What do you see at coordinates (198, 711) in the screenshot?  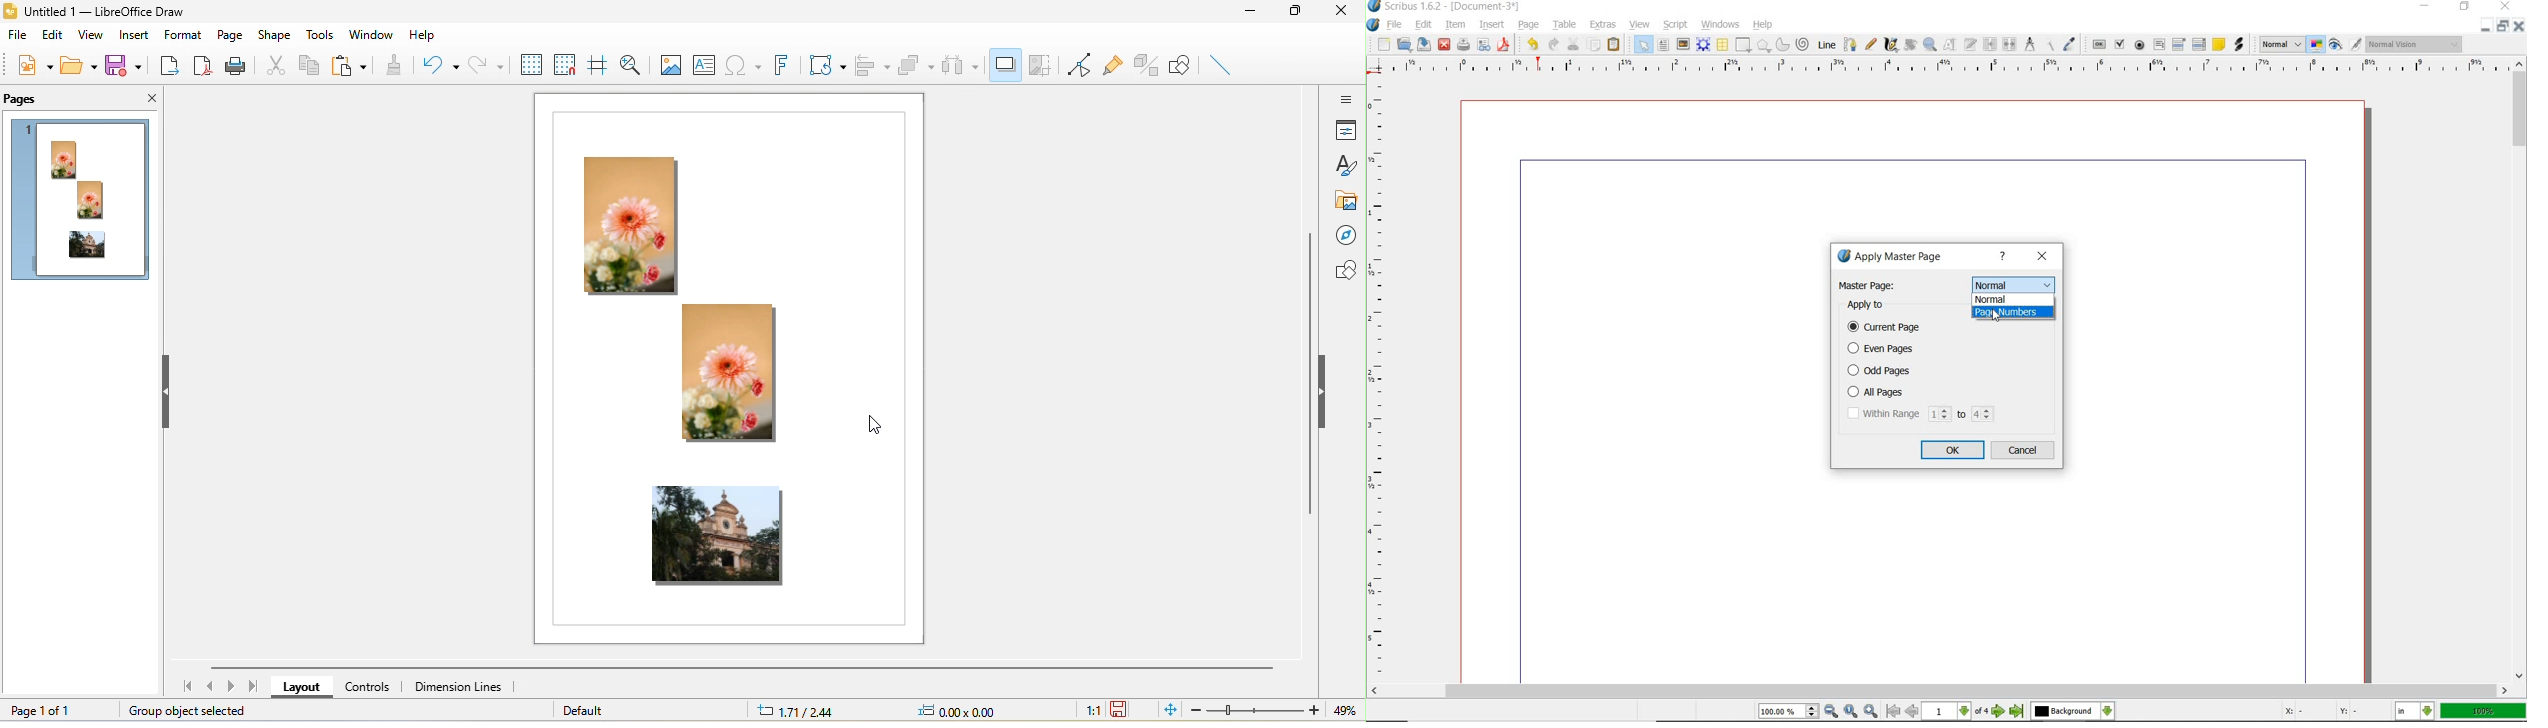 I see `group object selected` at bounding box center [198, 711].